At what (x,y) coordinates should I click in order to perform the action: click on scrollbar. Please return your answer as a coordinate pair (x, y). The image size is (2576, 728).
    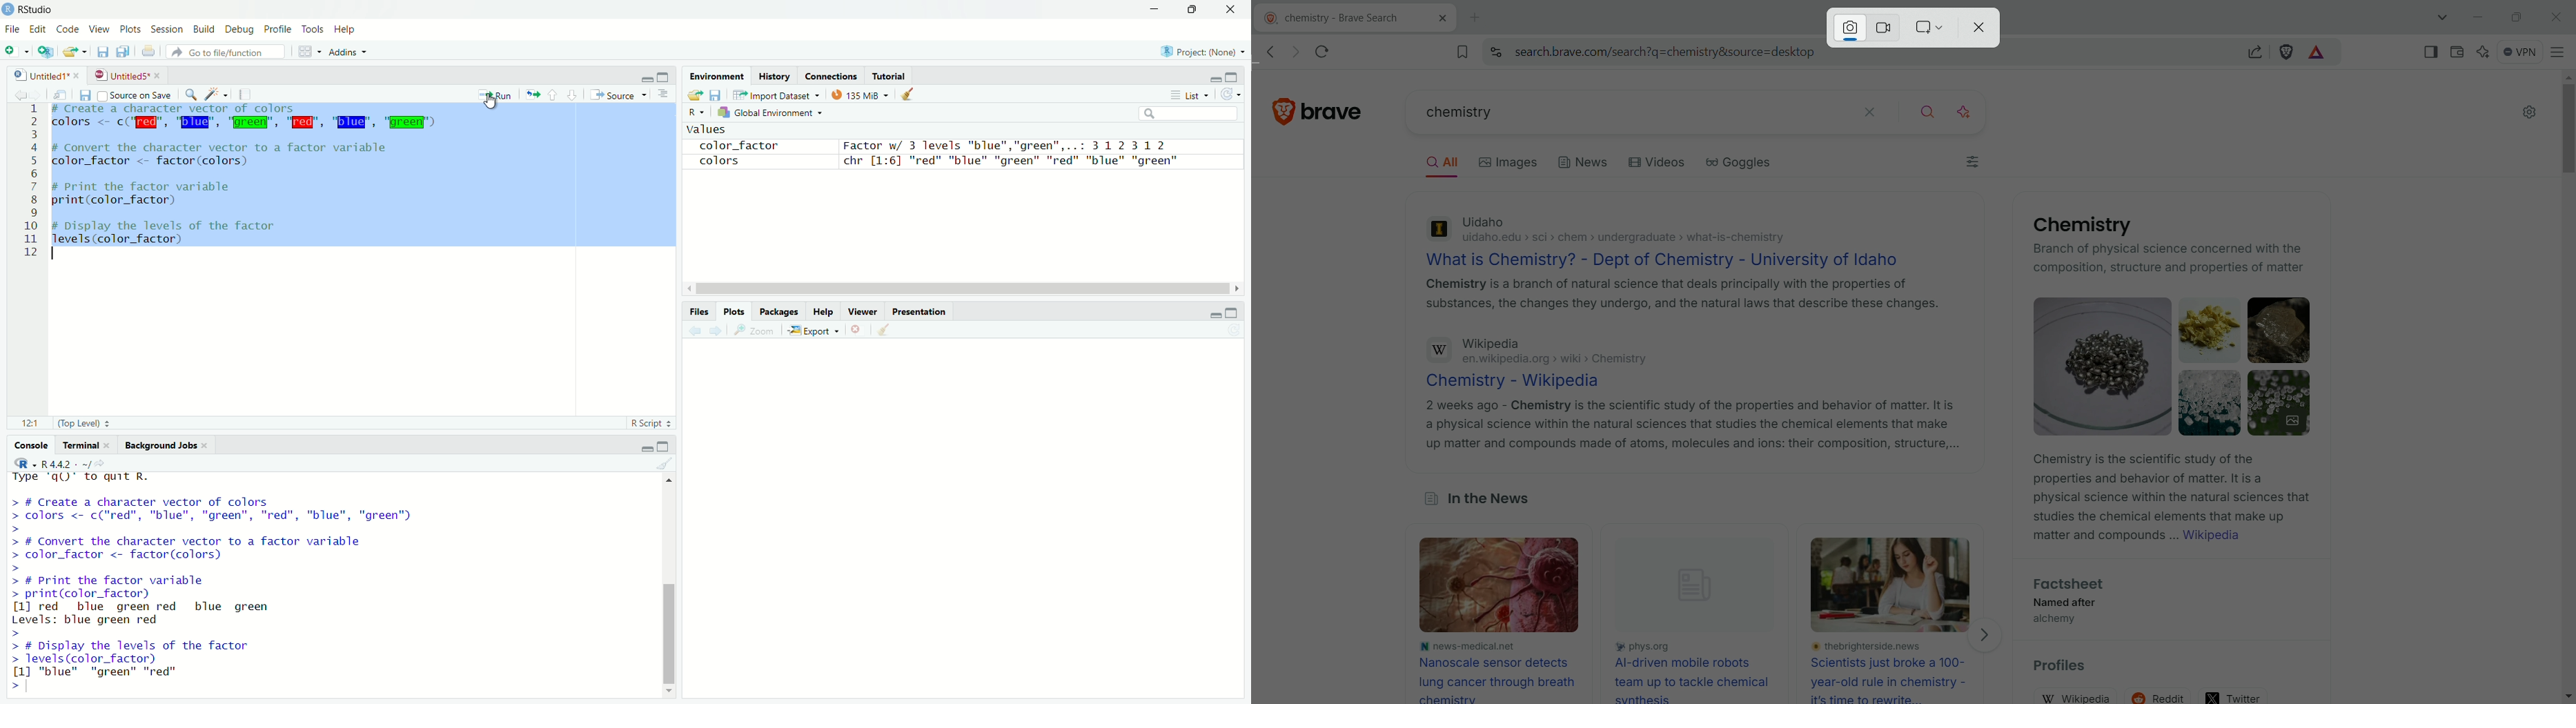
    Looking at the image, I should click on (961, 288).